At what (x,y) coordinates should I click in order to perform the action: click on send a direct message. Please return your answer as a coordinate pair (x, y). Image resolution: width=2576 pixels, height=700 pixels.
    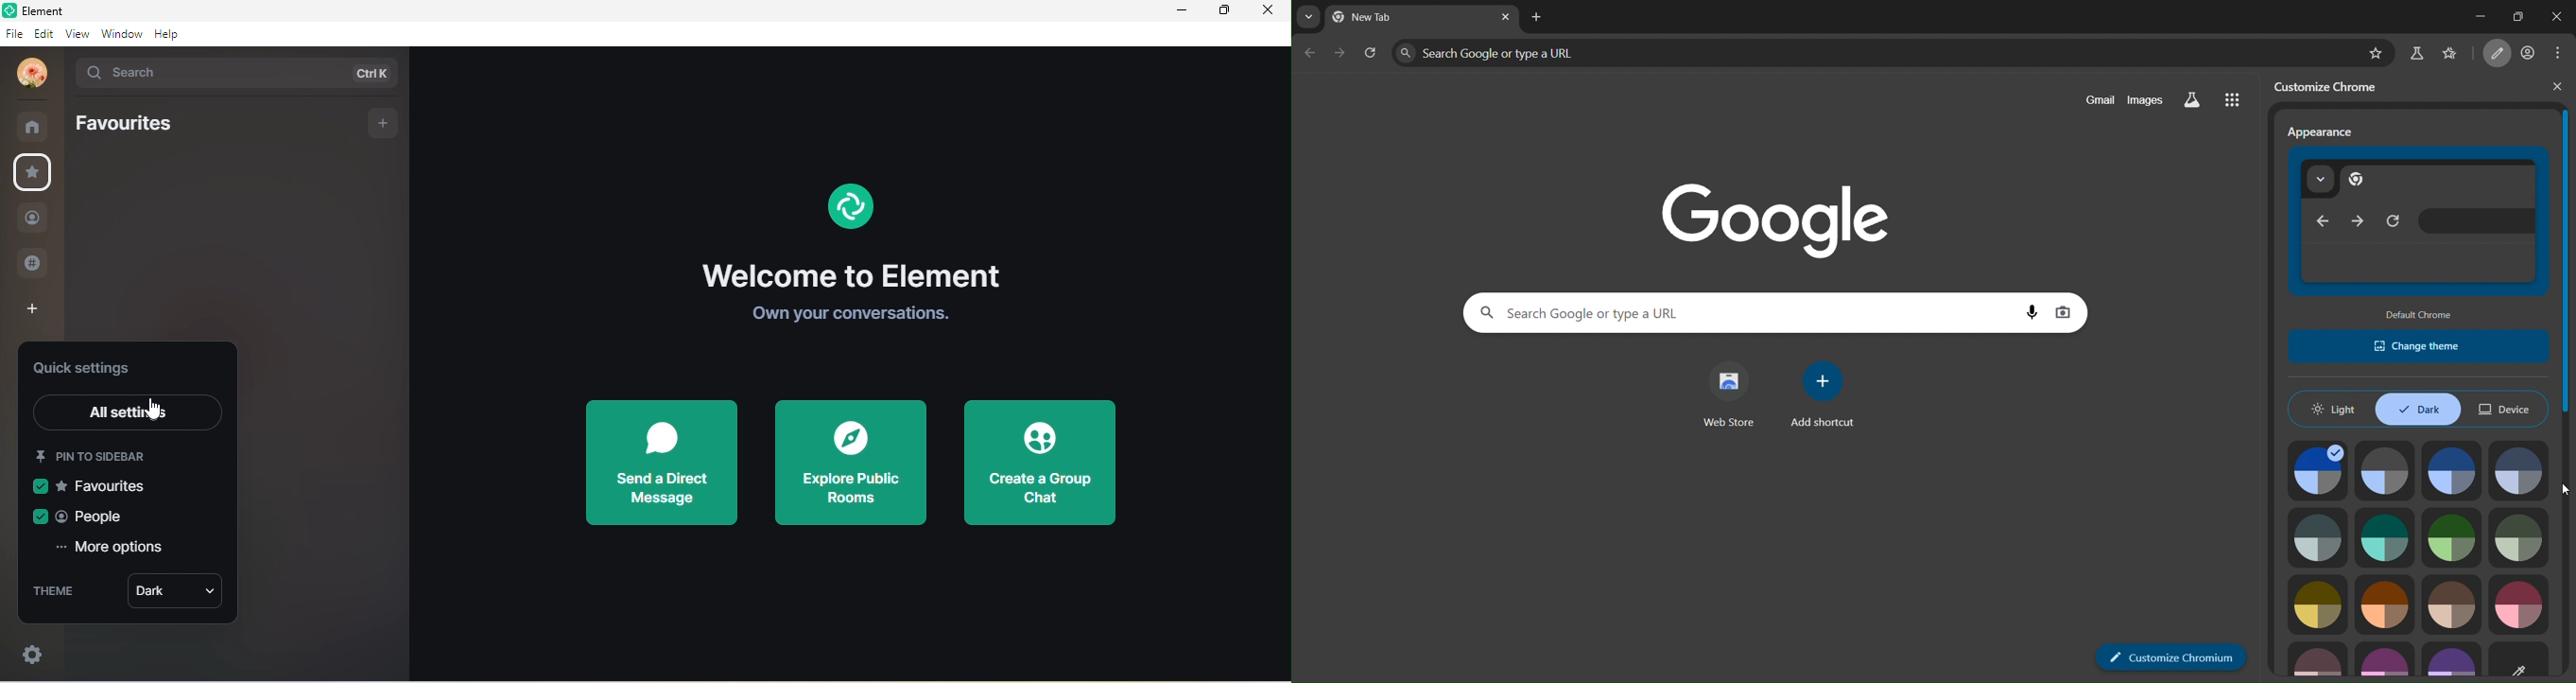
    Looking at the image, I should click on (659, 460).